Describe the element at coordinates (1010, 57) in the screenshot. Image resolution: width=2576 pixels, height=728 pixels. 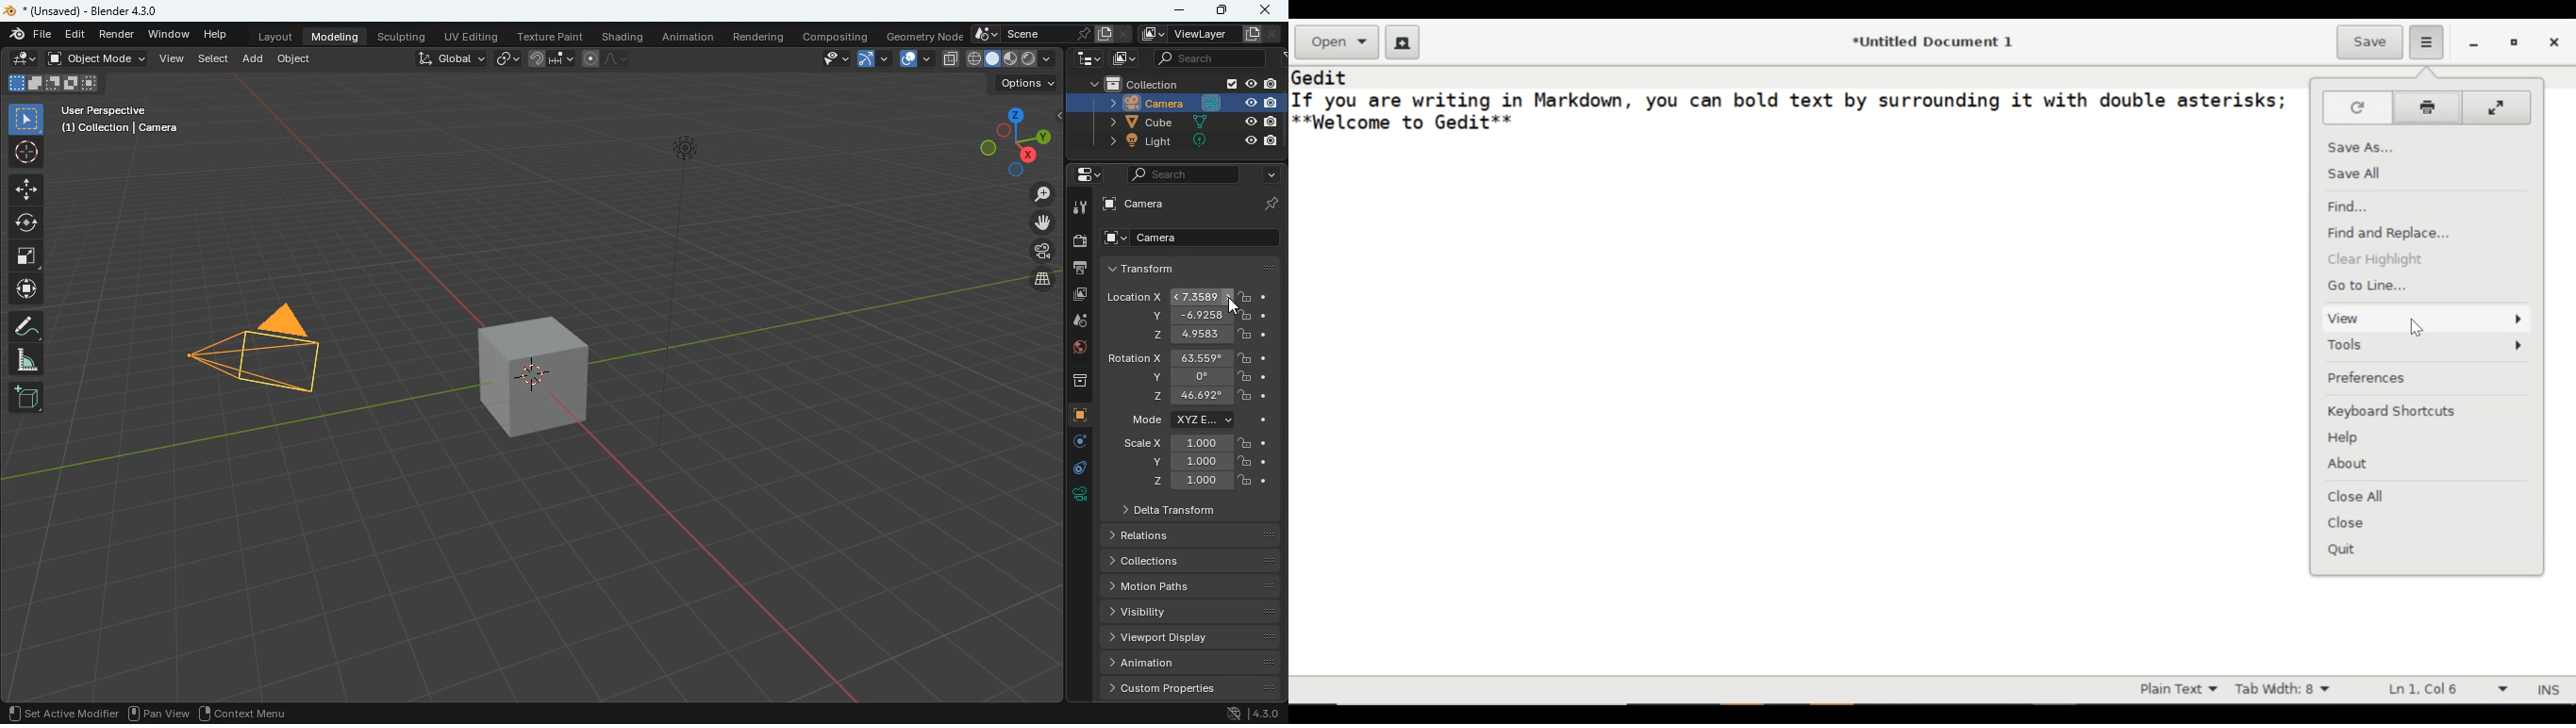
I see `type` at that location.